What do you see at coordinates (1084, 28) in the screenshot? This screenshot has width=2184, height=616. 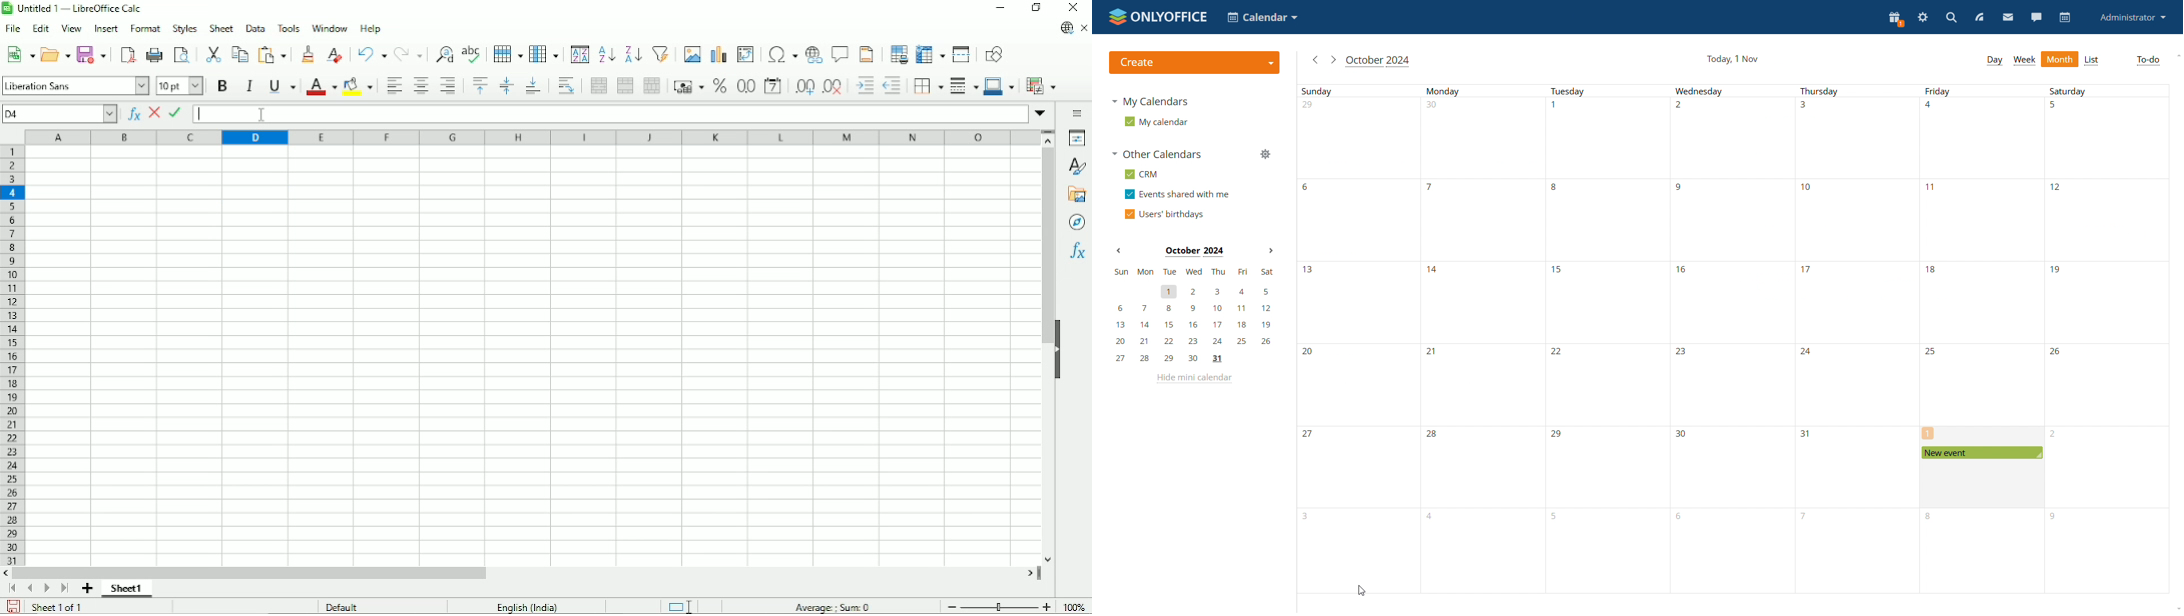 I see `Close document` at bounding box center [1084, 28].